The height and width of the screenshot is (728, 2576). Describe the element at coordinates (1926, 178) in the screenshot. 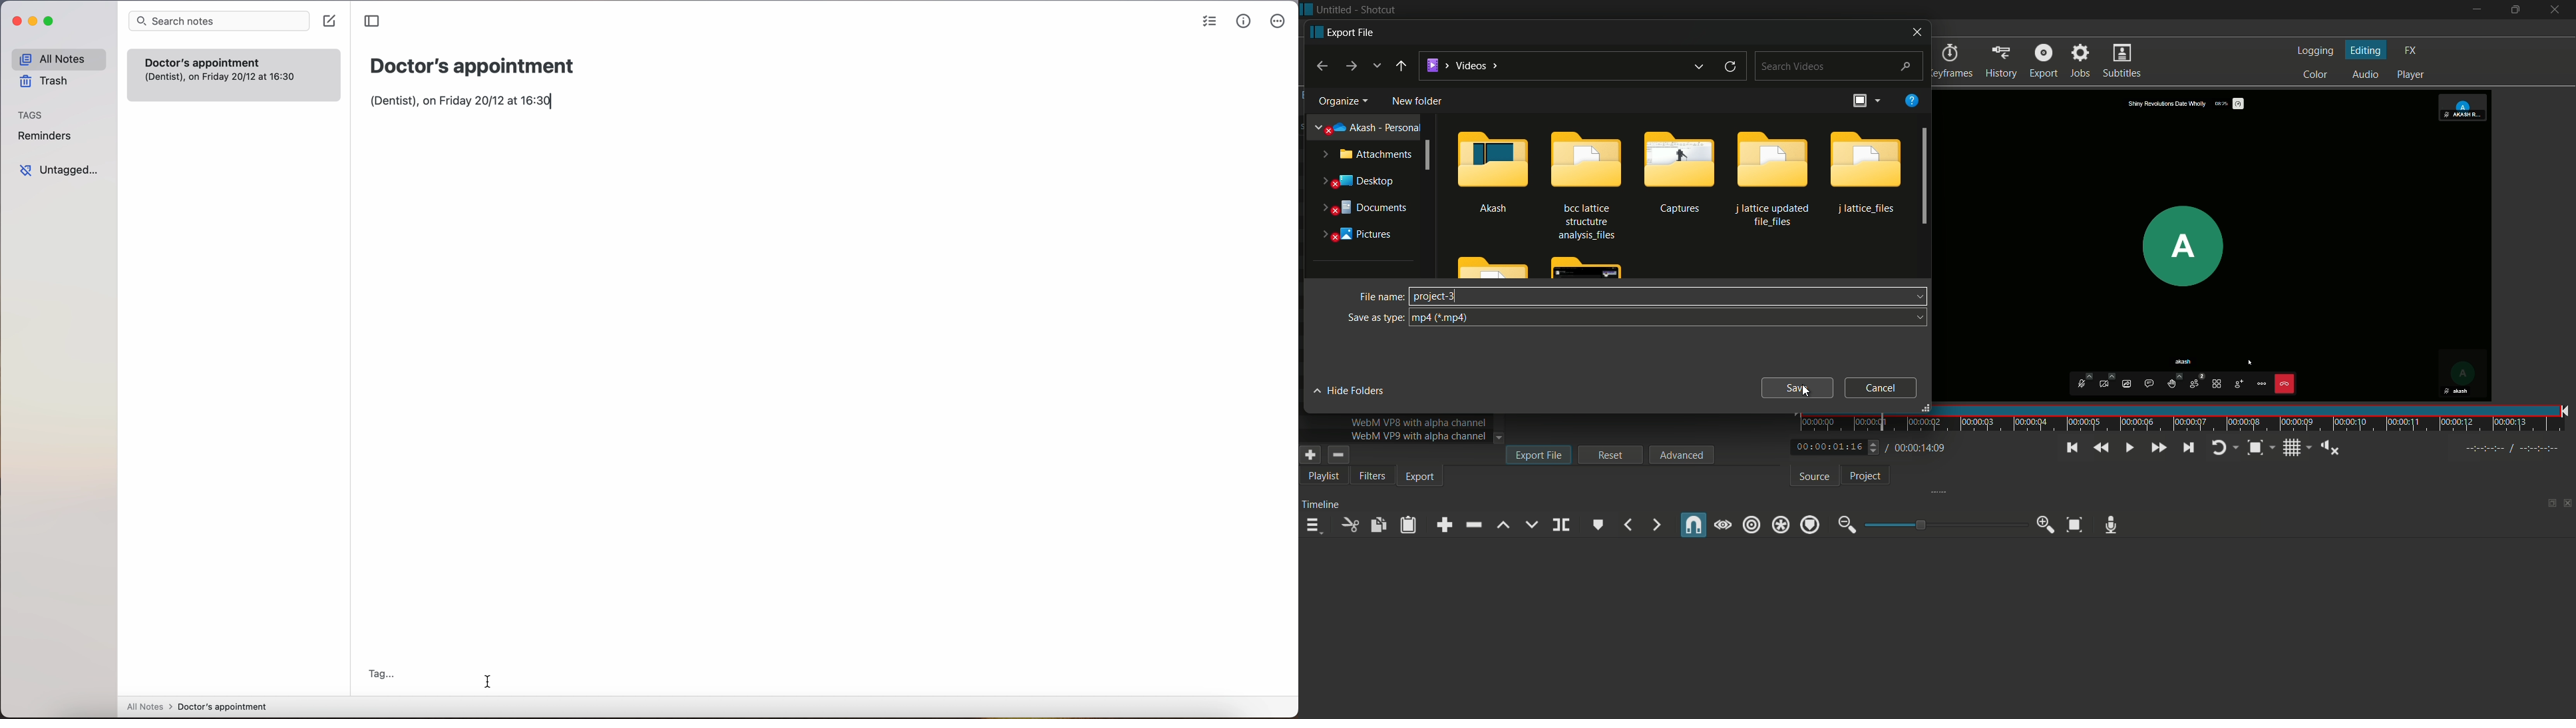

I see `scroll bar` at that location.